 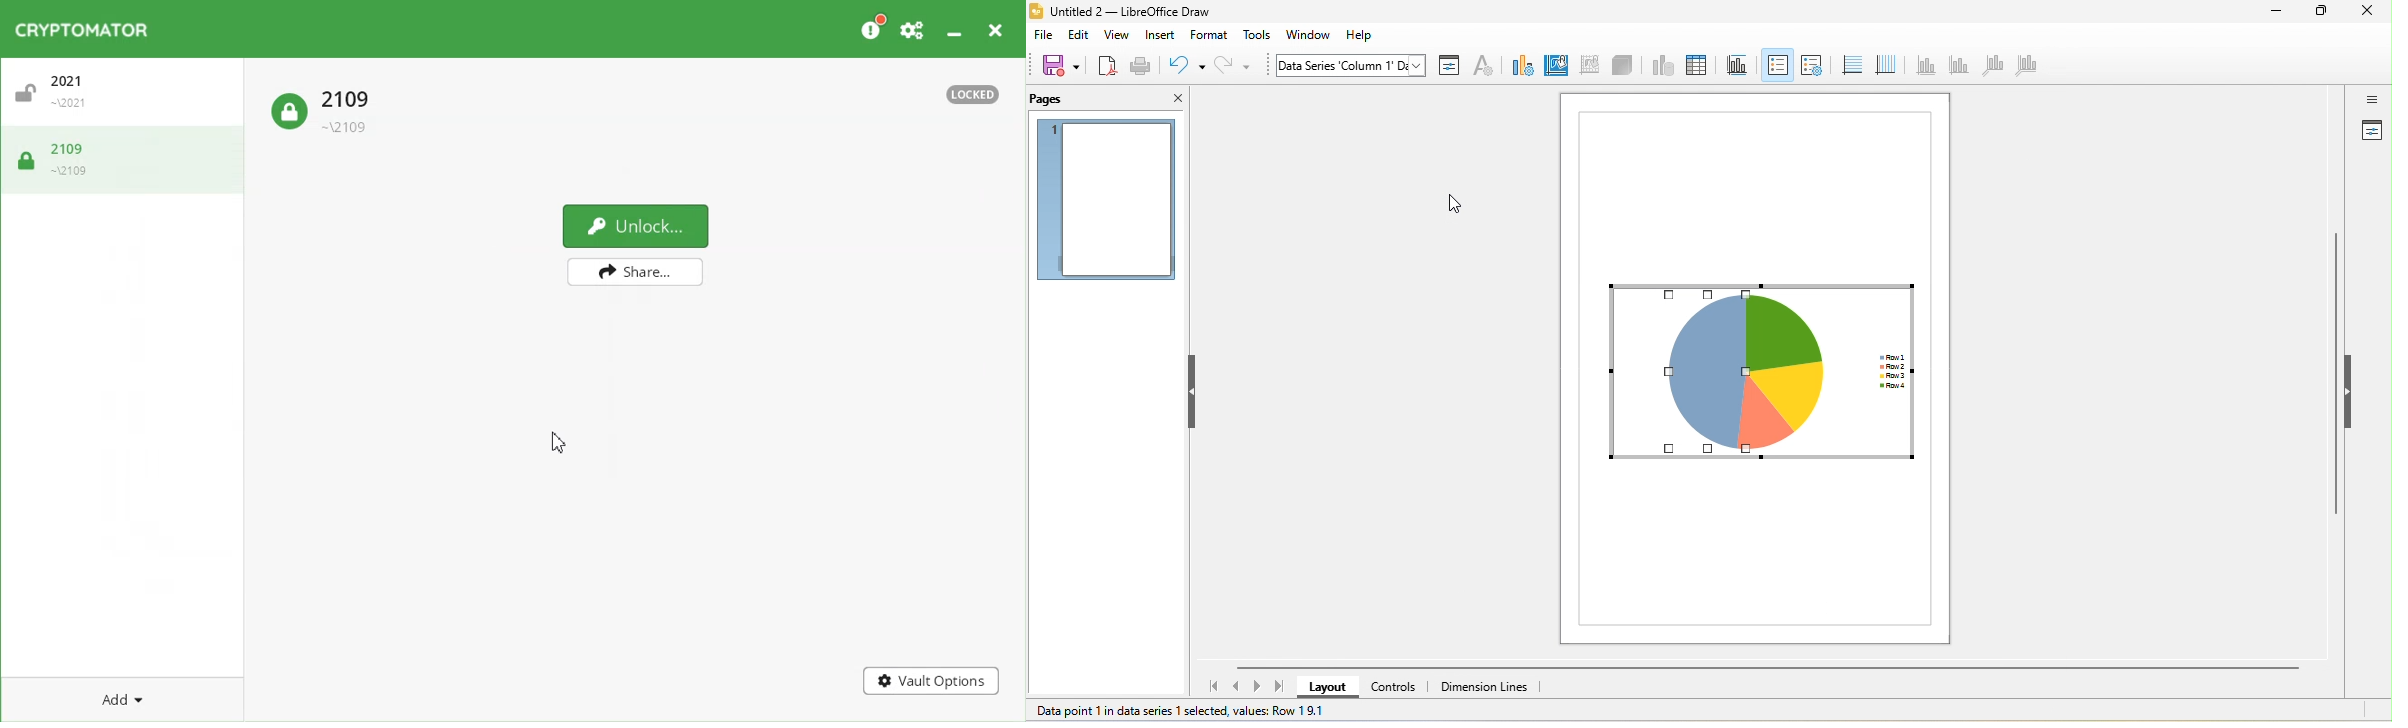 I want to click on data point 1 in series 1 selected, values row 1.9.1, so click(x=1182, y=713).